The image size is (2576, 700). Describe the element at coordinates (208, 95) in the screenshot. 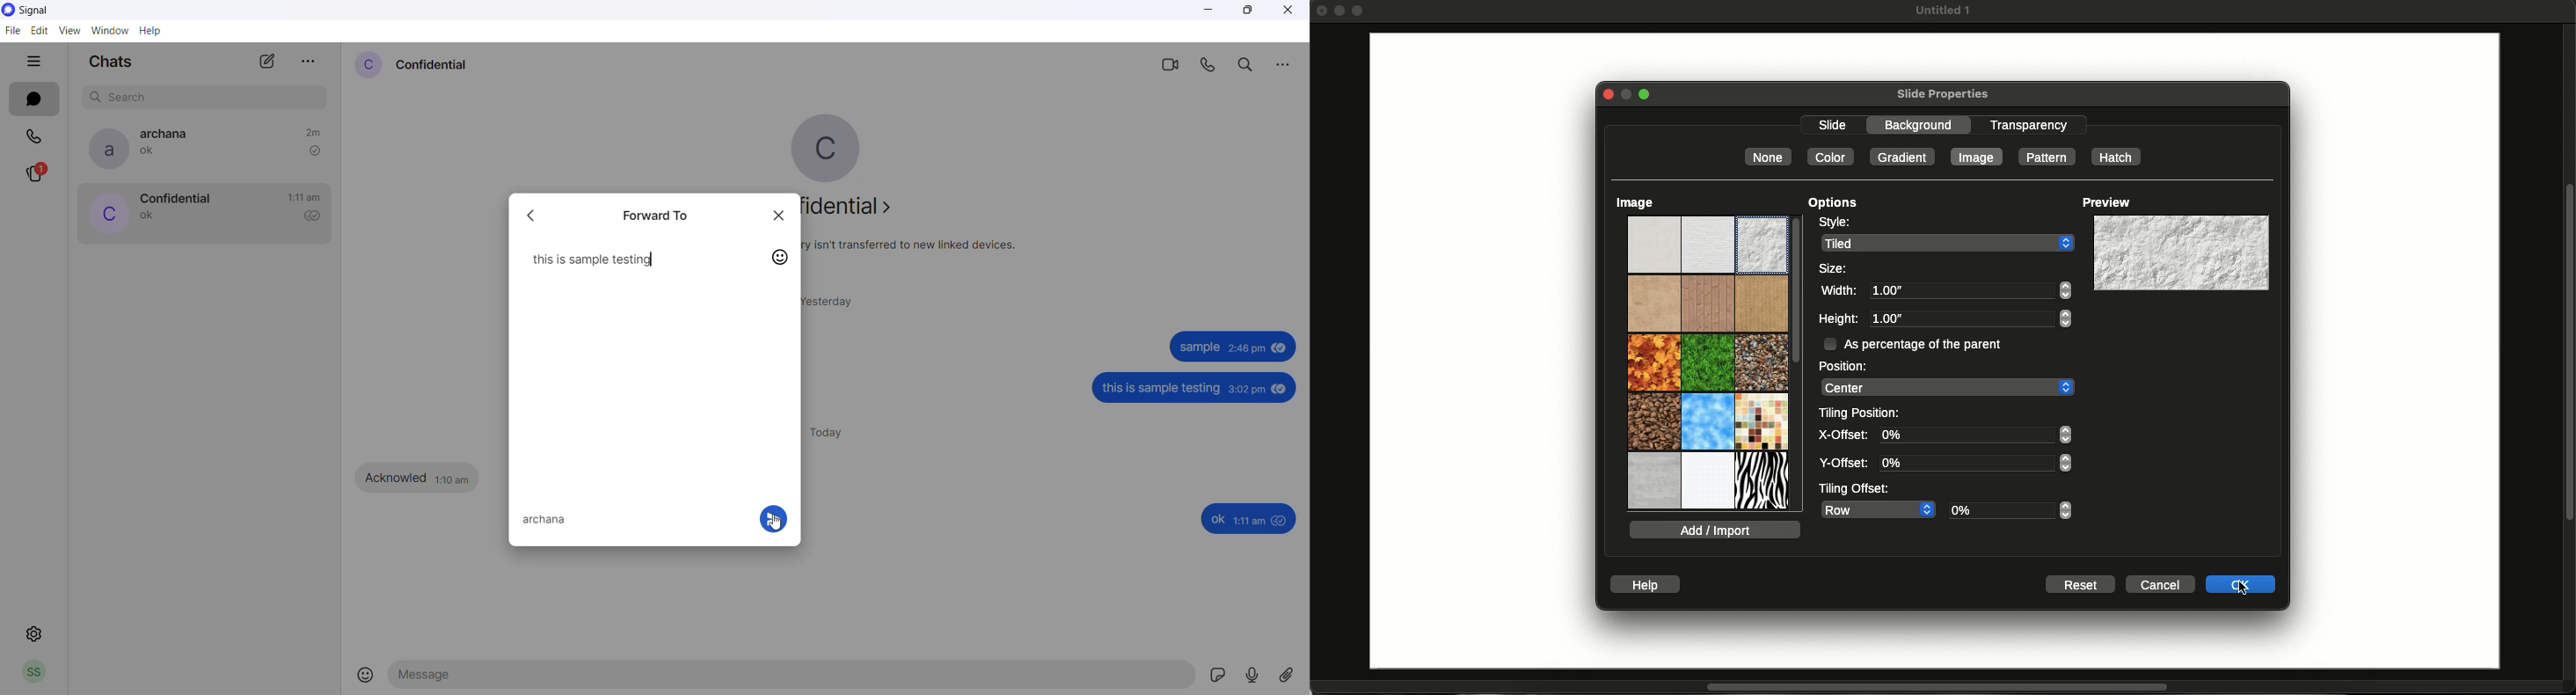

I see `search box` at that location.